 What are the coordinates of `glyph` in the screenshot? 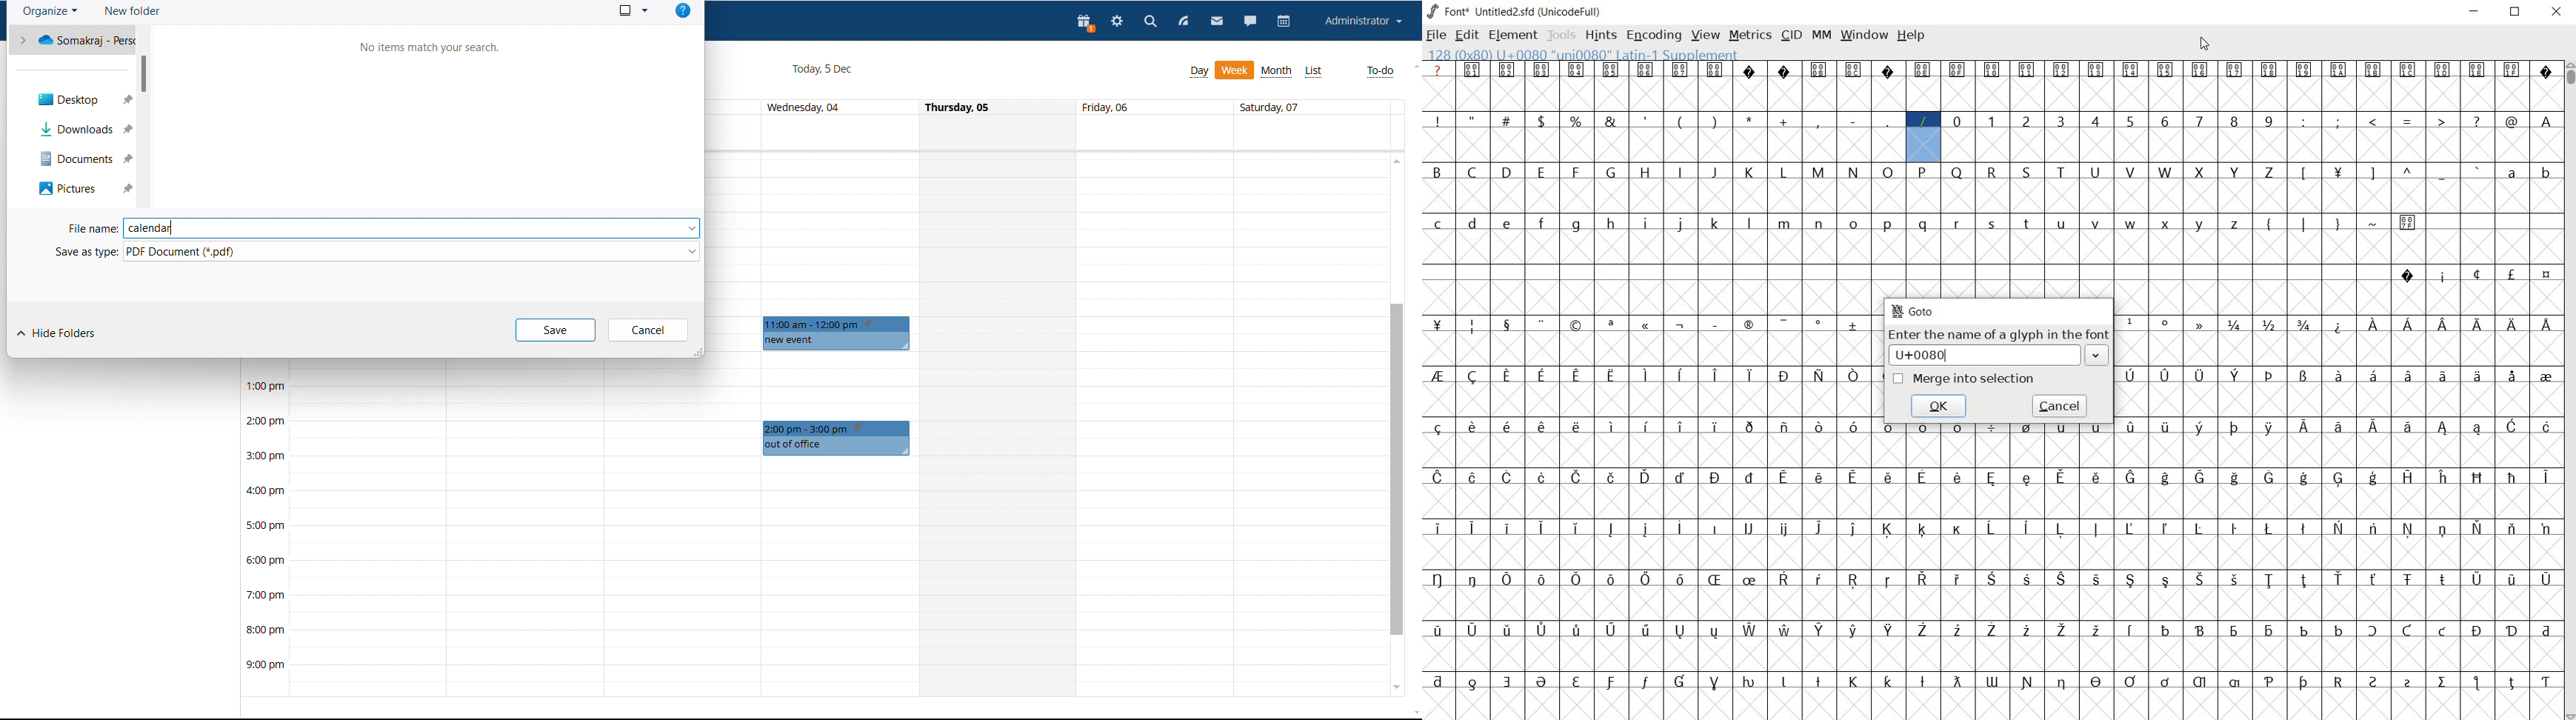 It's located at (2200, 630).